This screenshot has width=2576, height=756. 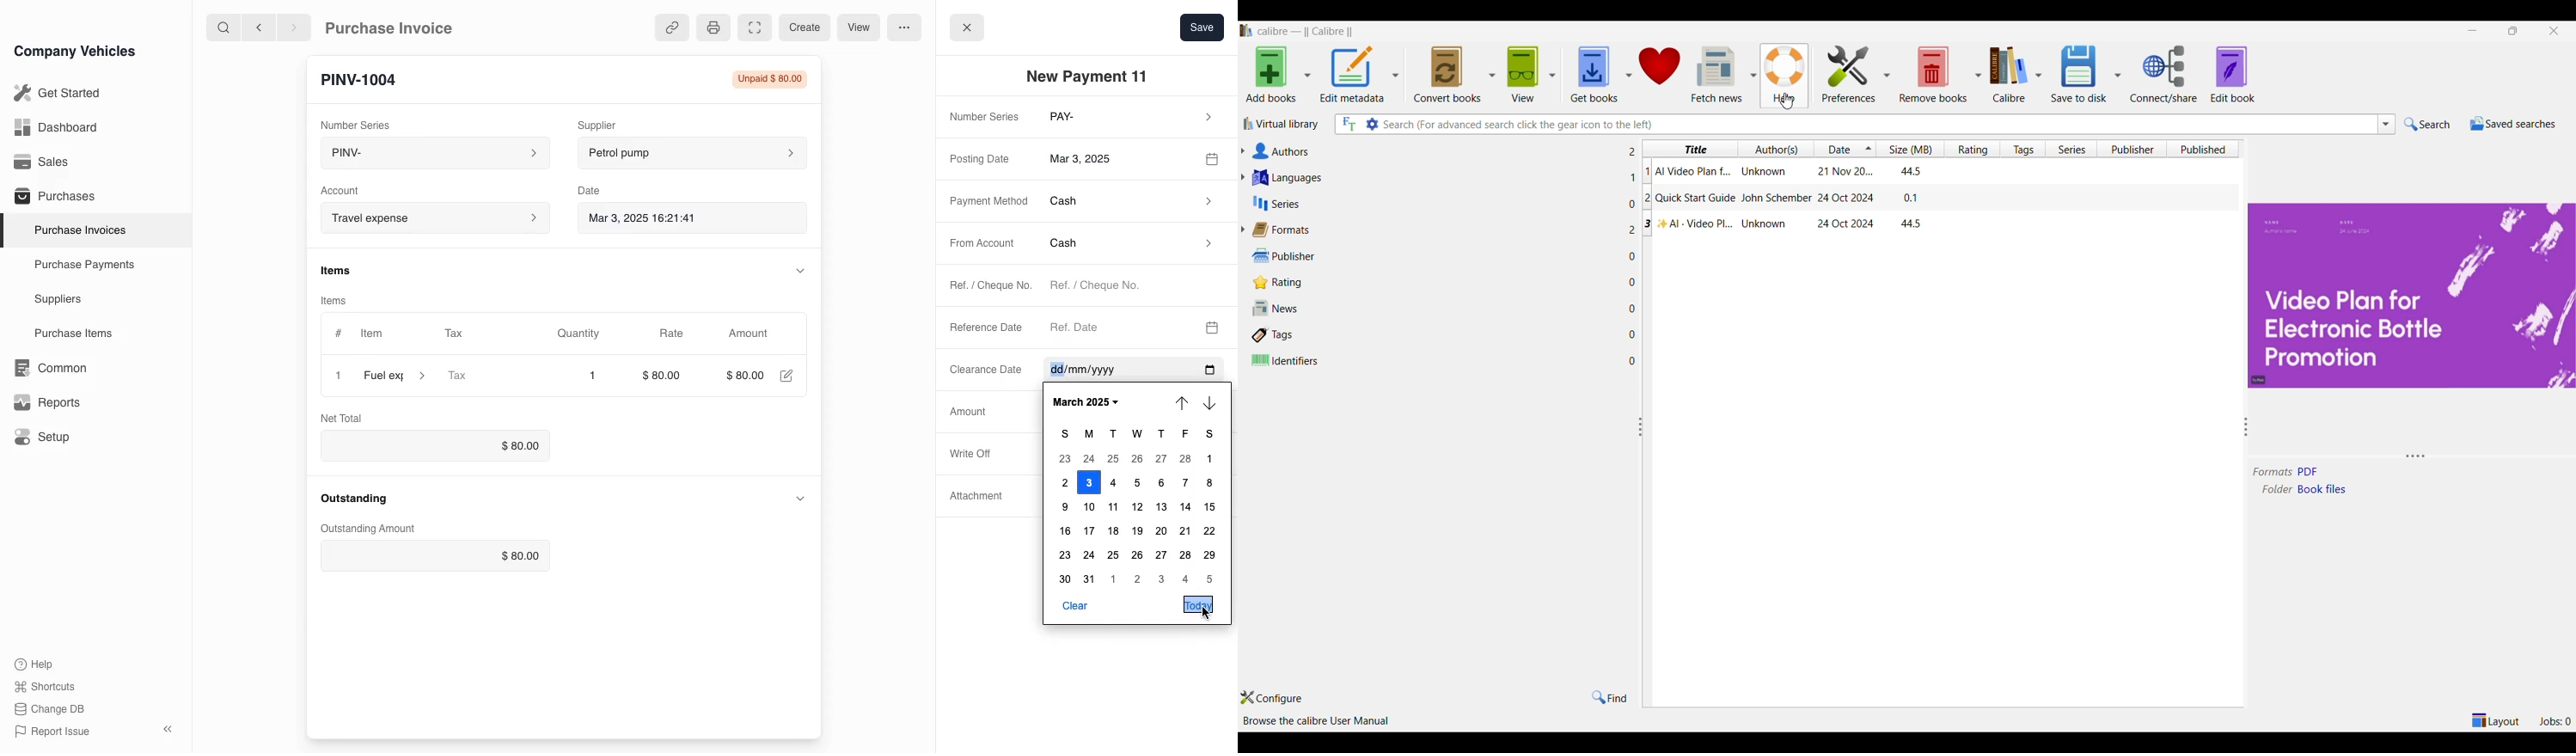 I want to click on search, so click(x=224, y=27).